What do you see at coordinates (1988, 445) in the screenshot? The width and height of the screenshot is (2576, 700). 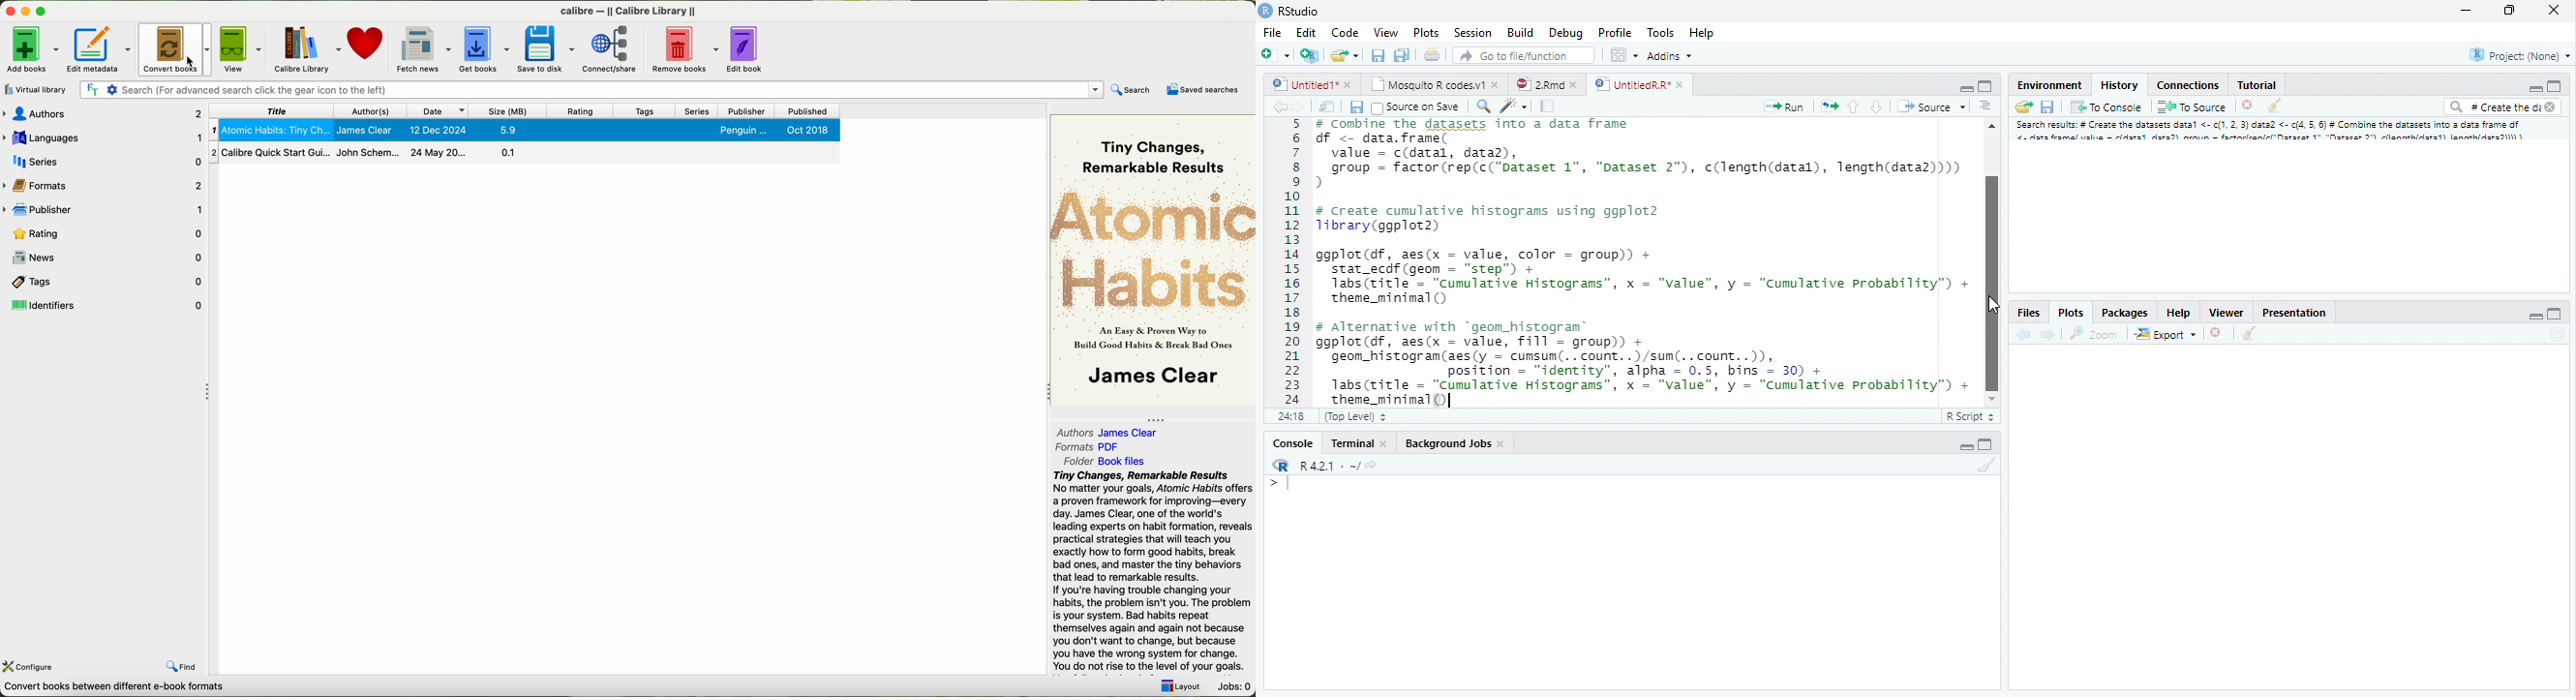 I see `Maximize` at bounding box center [1988, 445].